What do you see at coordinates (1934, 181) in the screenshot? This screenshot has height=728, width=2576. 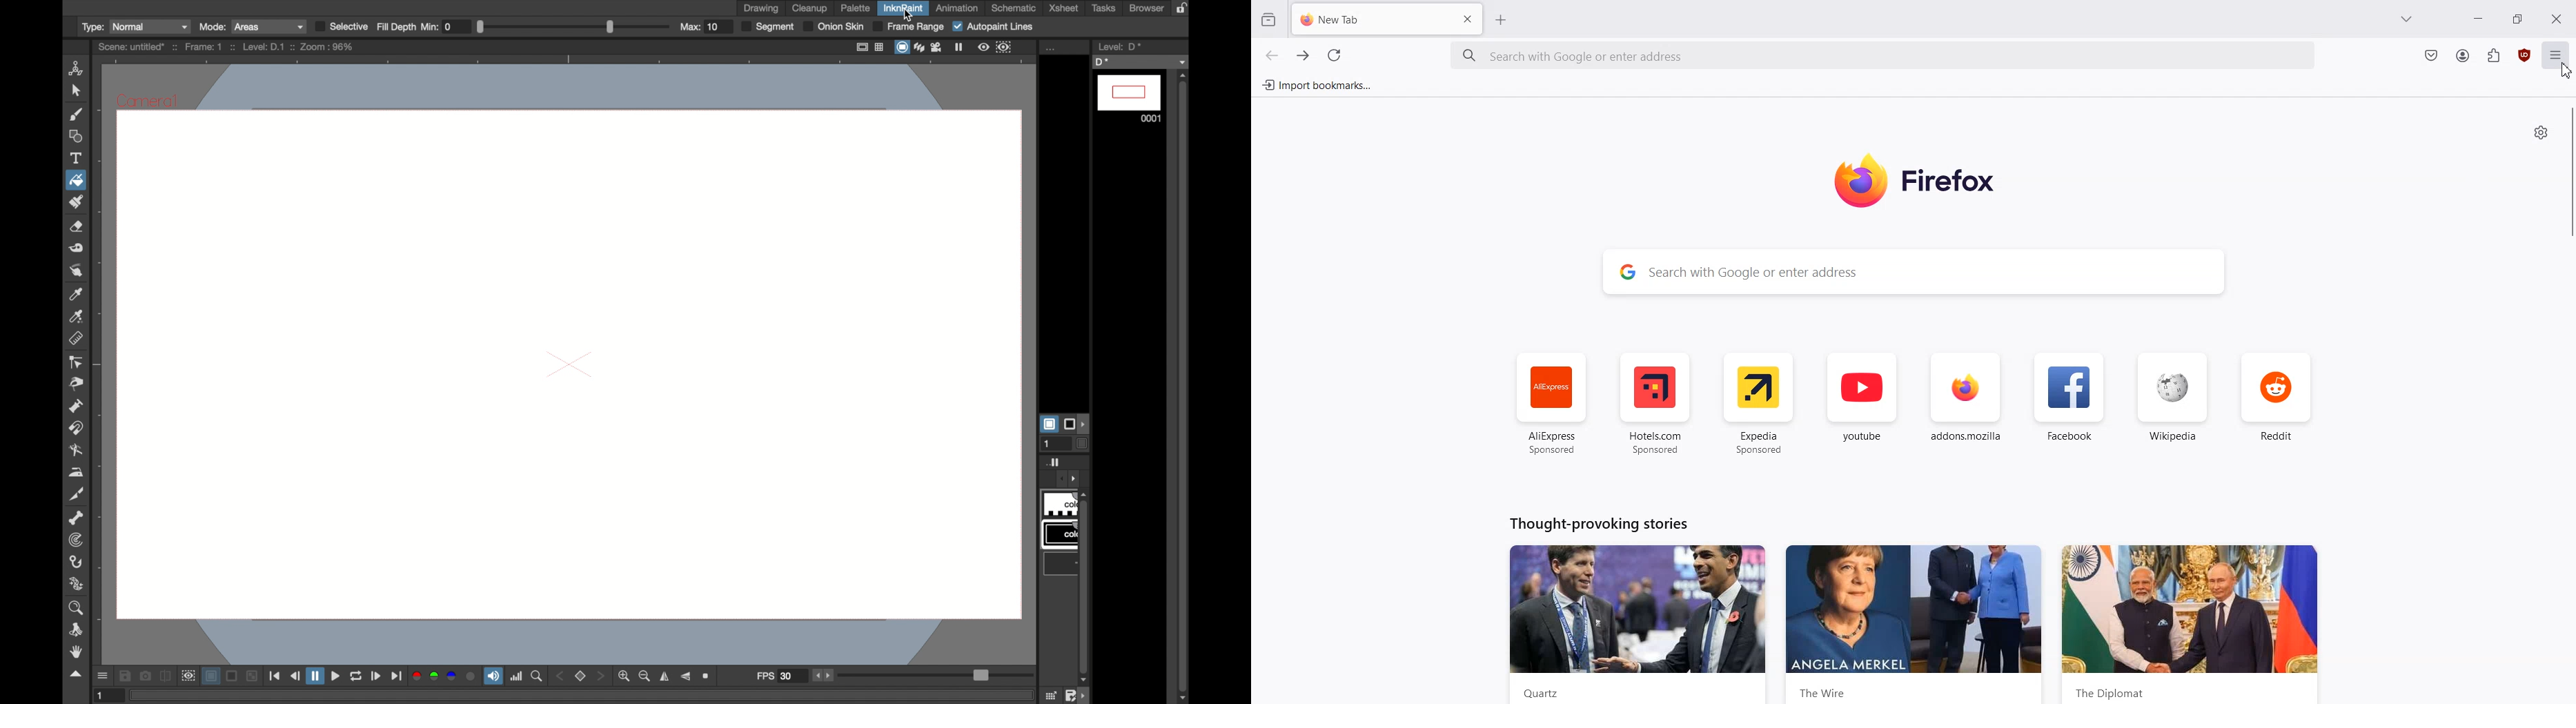 I see `Logo` at bounding box center [1934, 181].